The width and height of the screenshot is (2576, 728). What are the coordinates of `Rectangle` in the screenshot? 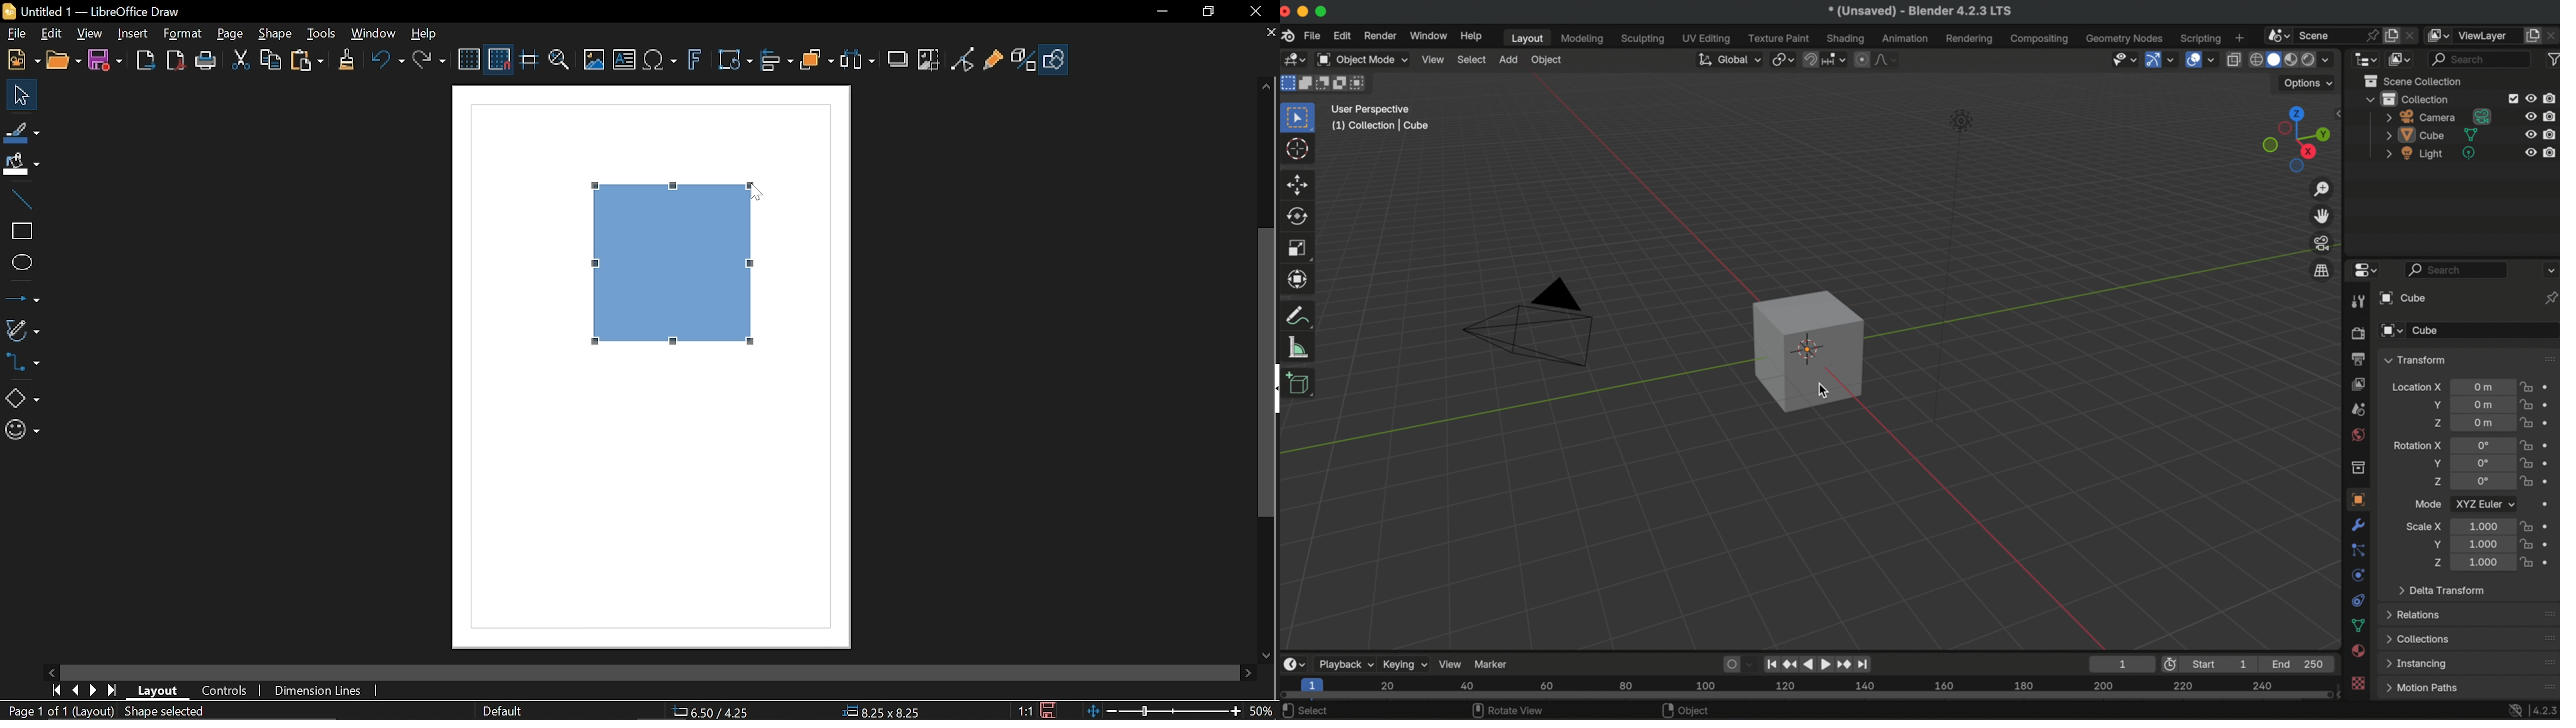 It's located at (20, 230).